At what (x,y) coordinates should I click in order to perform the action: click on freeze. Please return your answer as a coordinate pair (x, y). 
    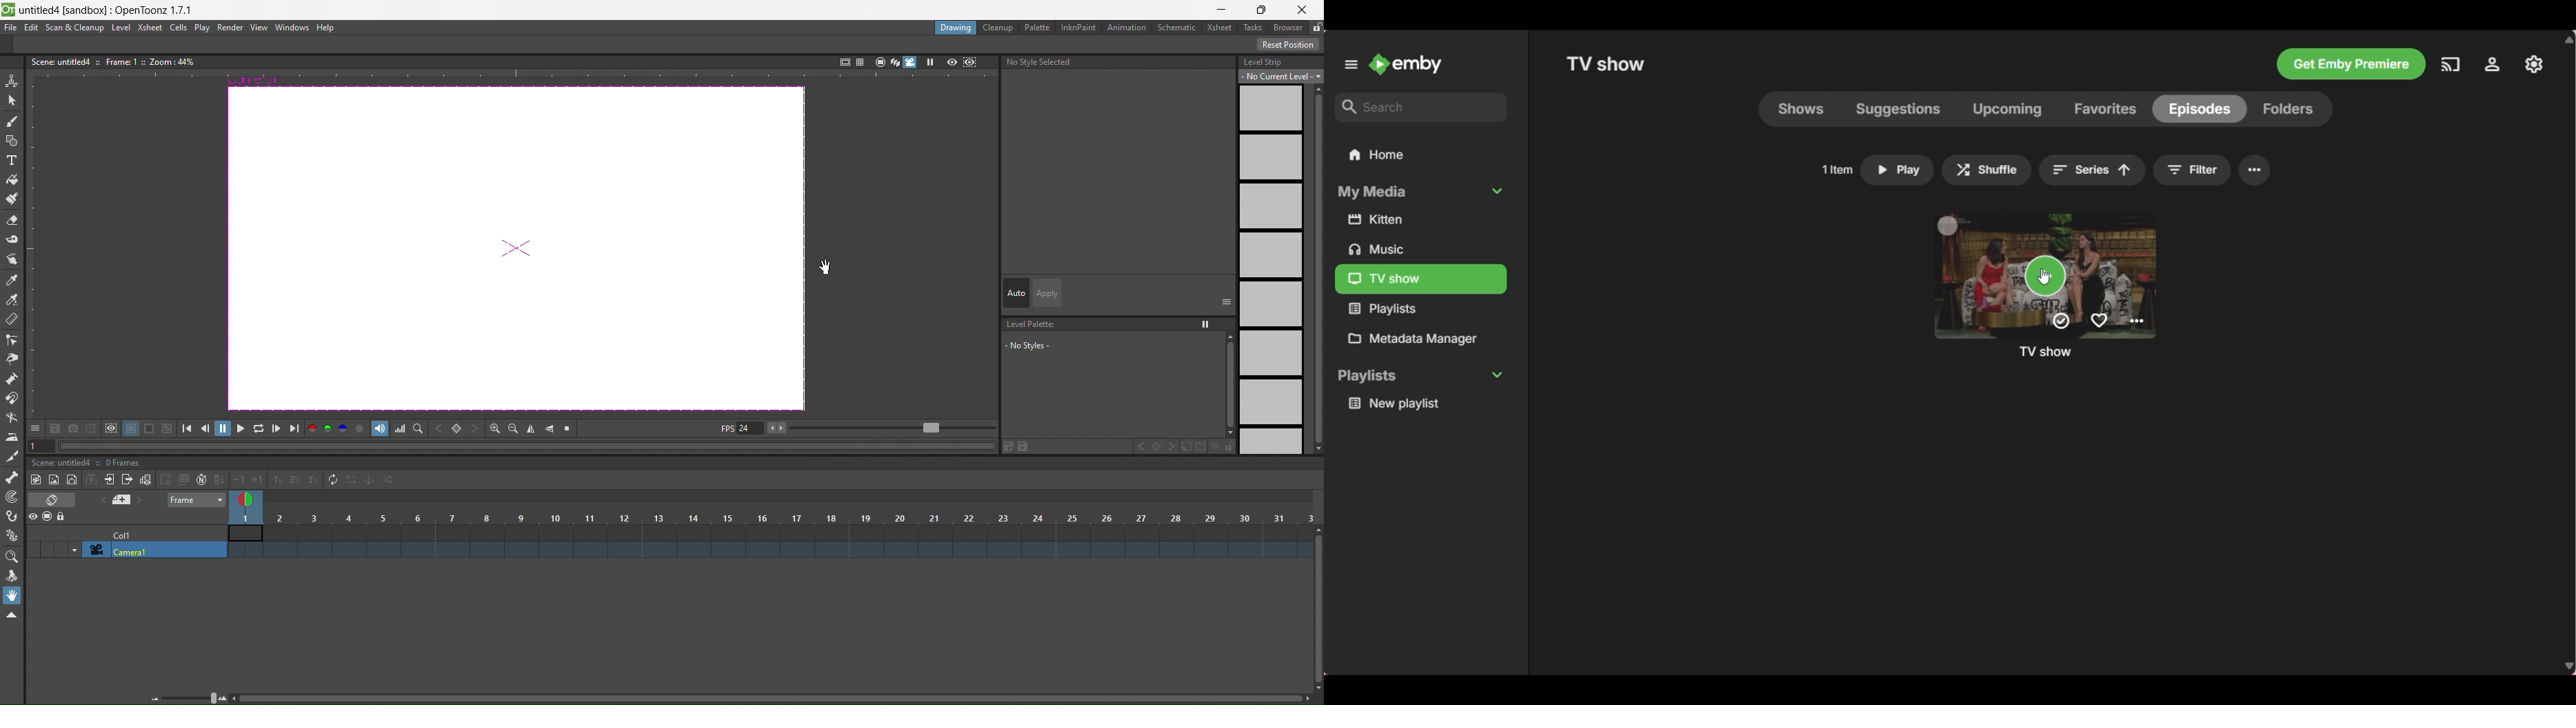
    Looking at the image, I should click on (929, 62).